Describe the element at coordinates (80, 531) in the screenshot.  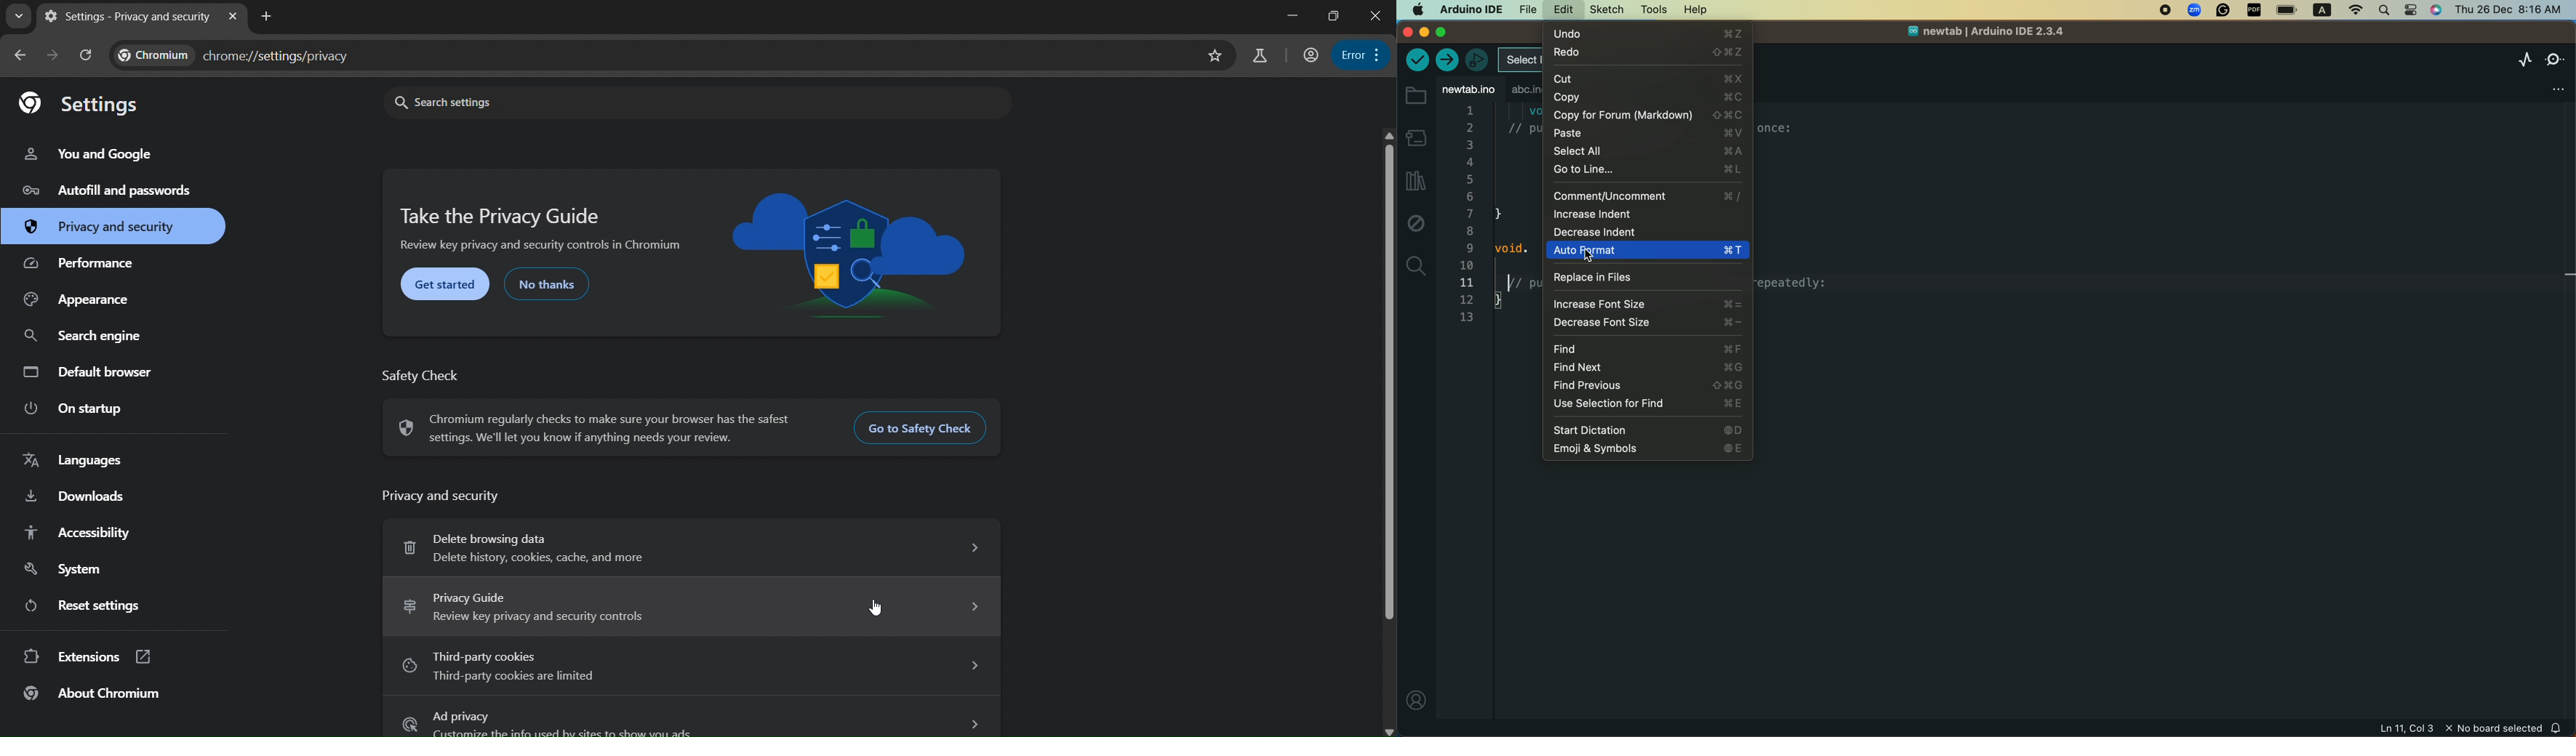
I see `accessibility` at that location.